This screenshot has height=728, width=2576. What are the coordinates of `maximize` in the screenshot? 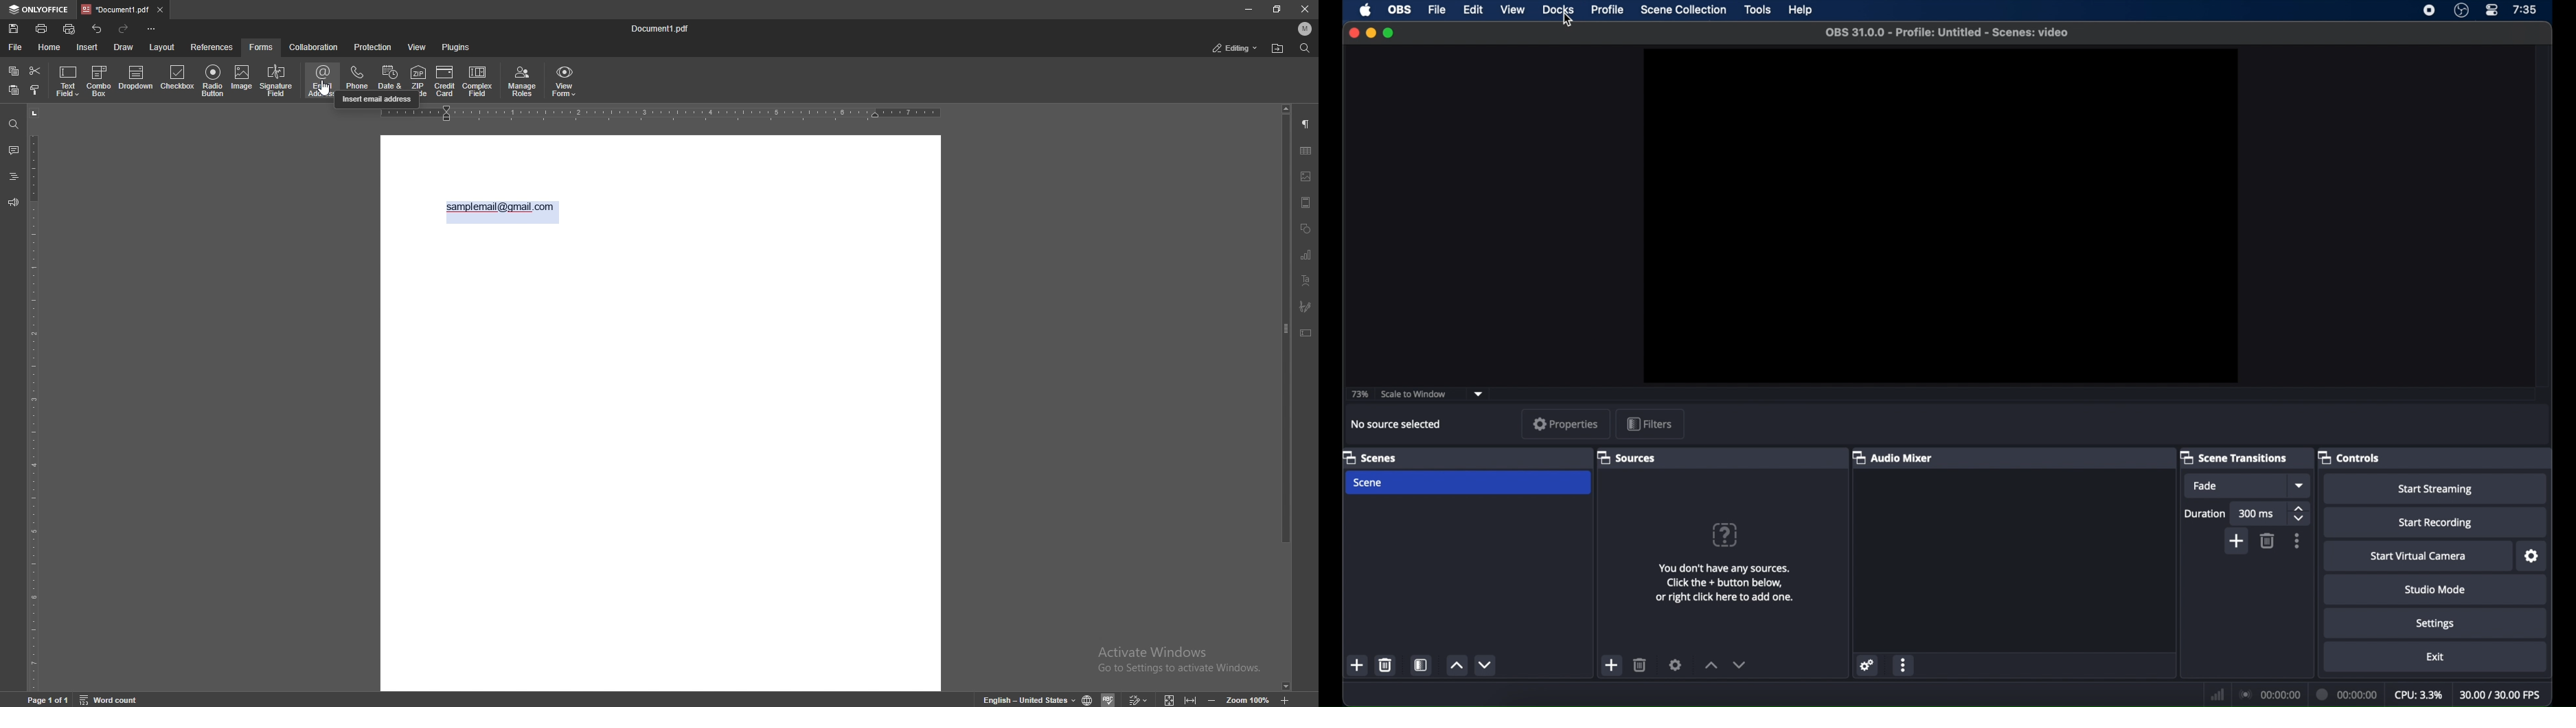 It's located at (1391, 33).